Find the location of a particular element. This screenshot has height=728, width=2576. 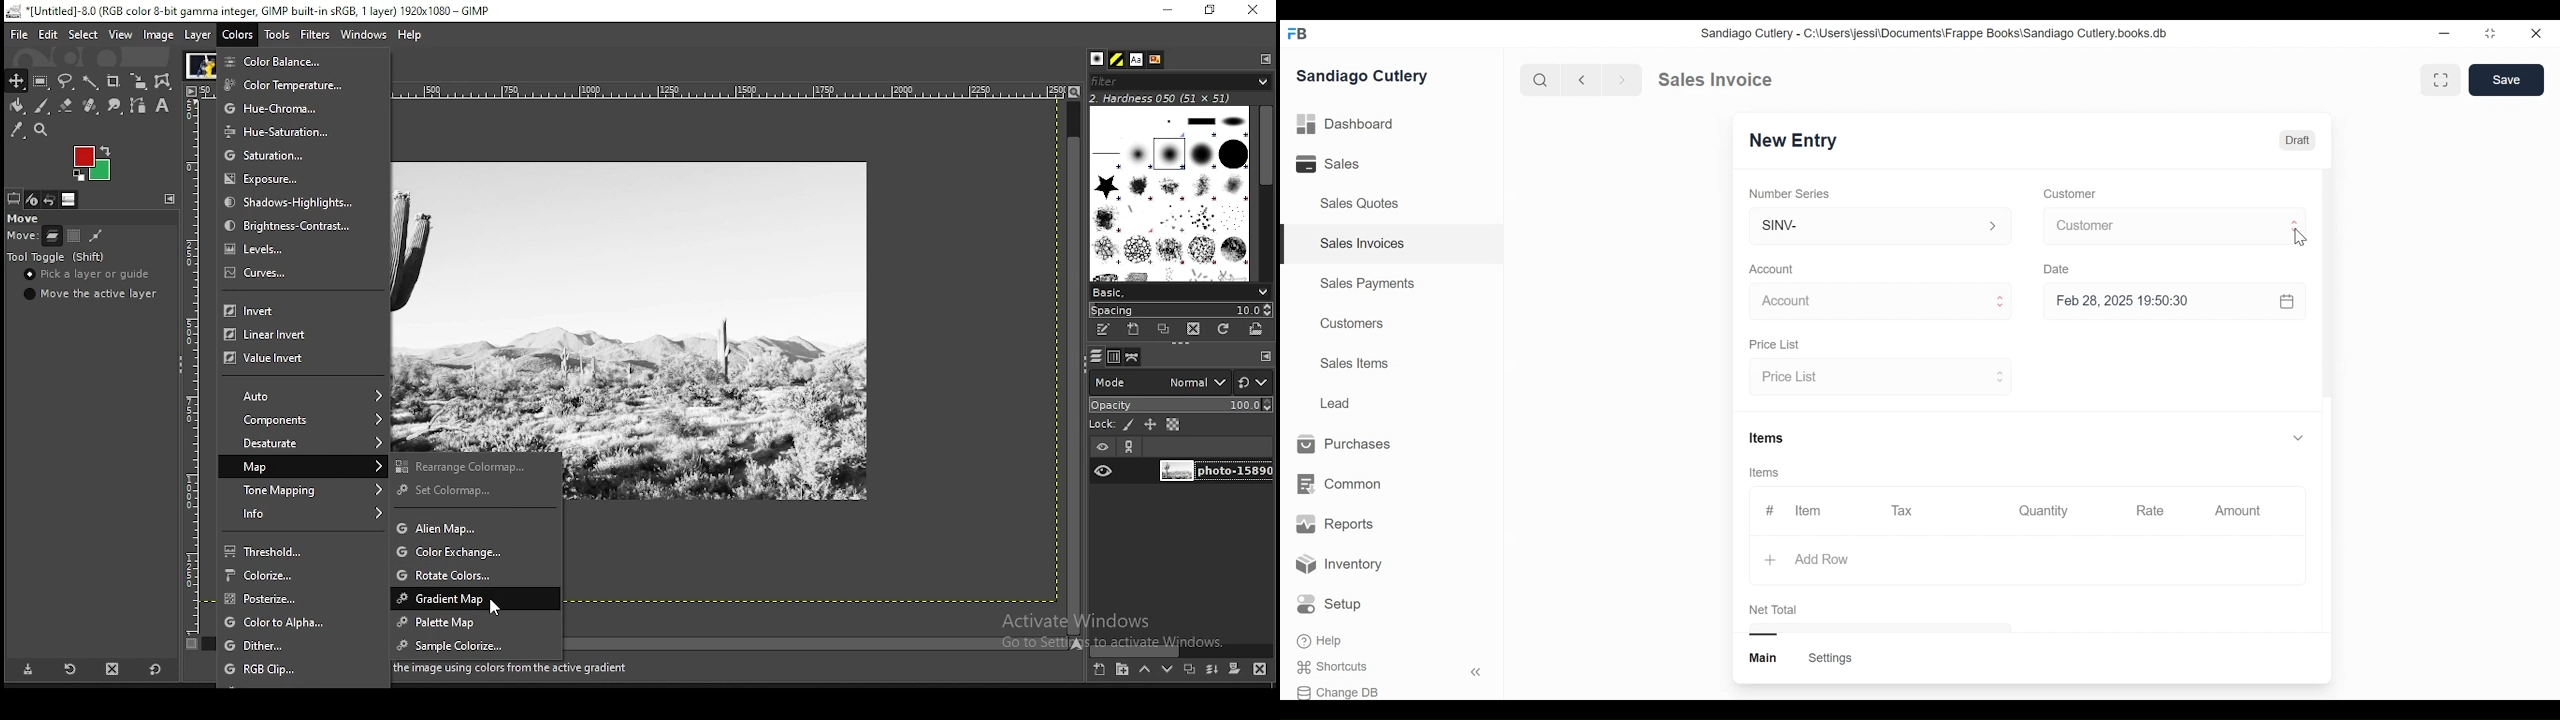

« is located at coordinates (1476, 674).